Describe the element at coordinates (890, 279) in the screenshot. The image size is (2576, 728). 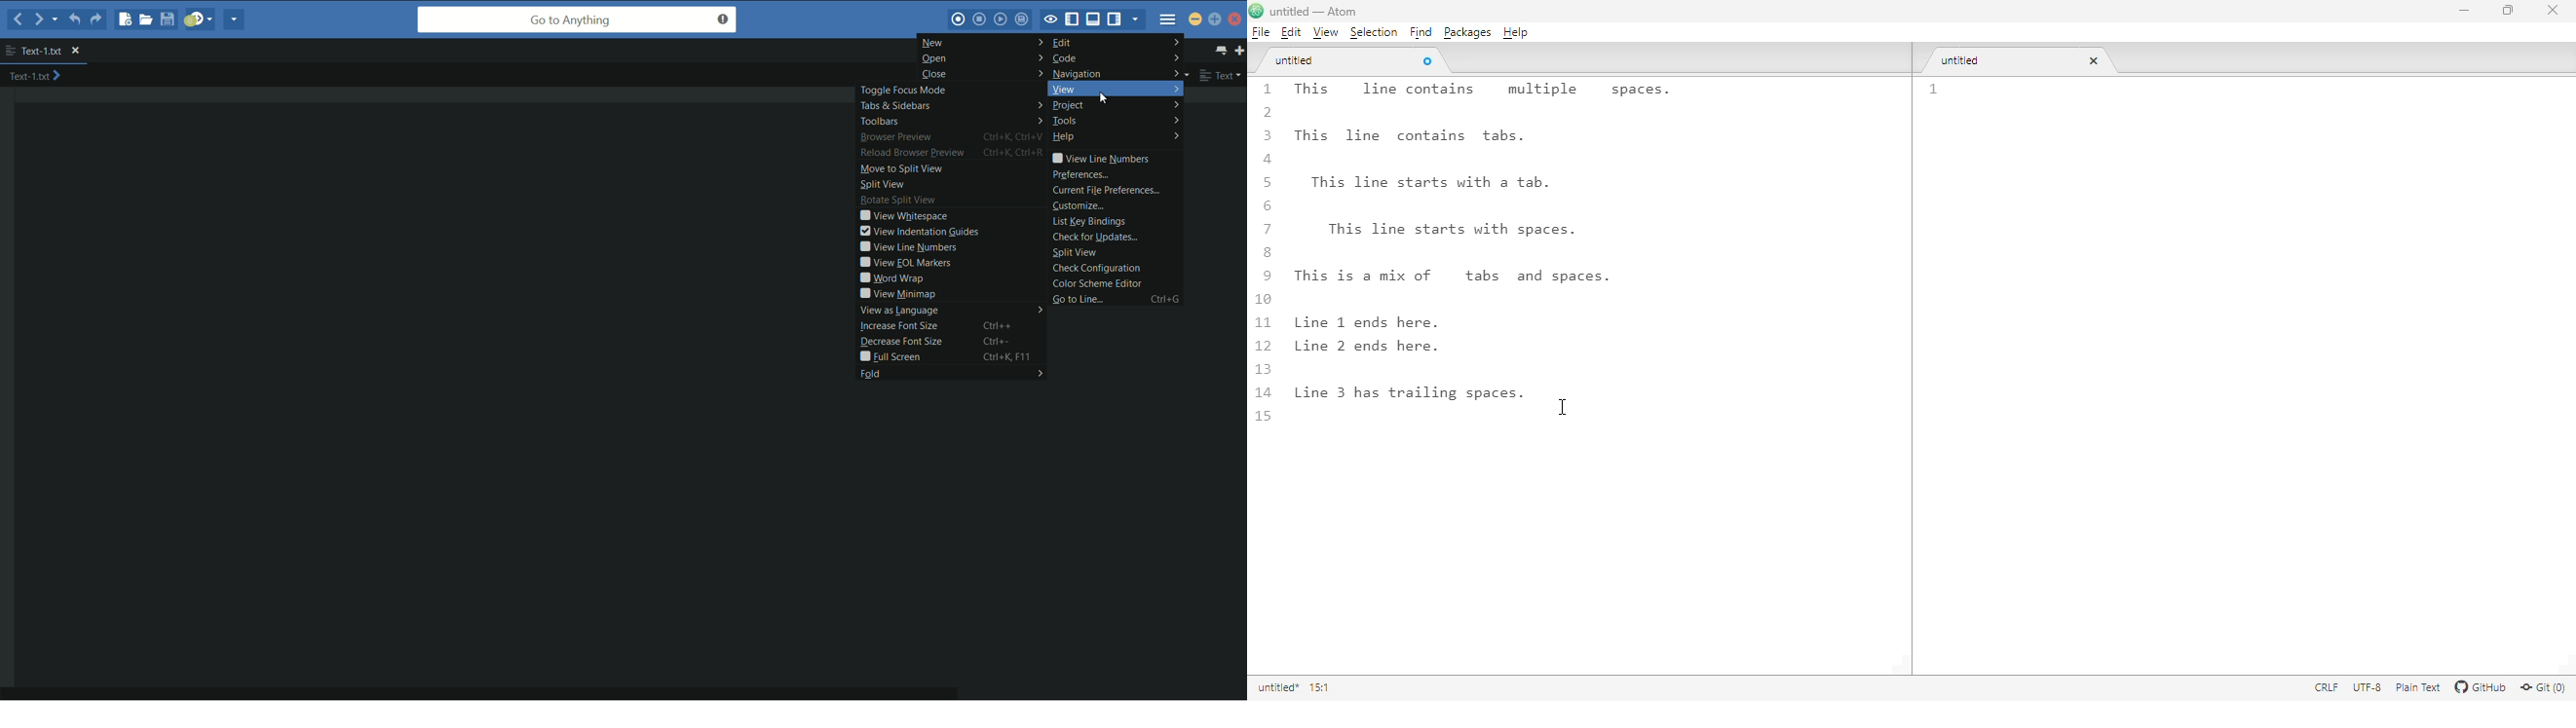
I see `word wrap` at that location.